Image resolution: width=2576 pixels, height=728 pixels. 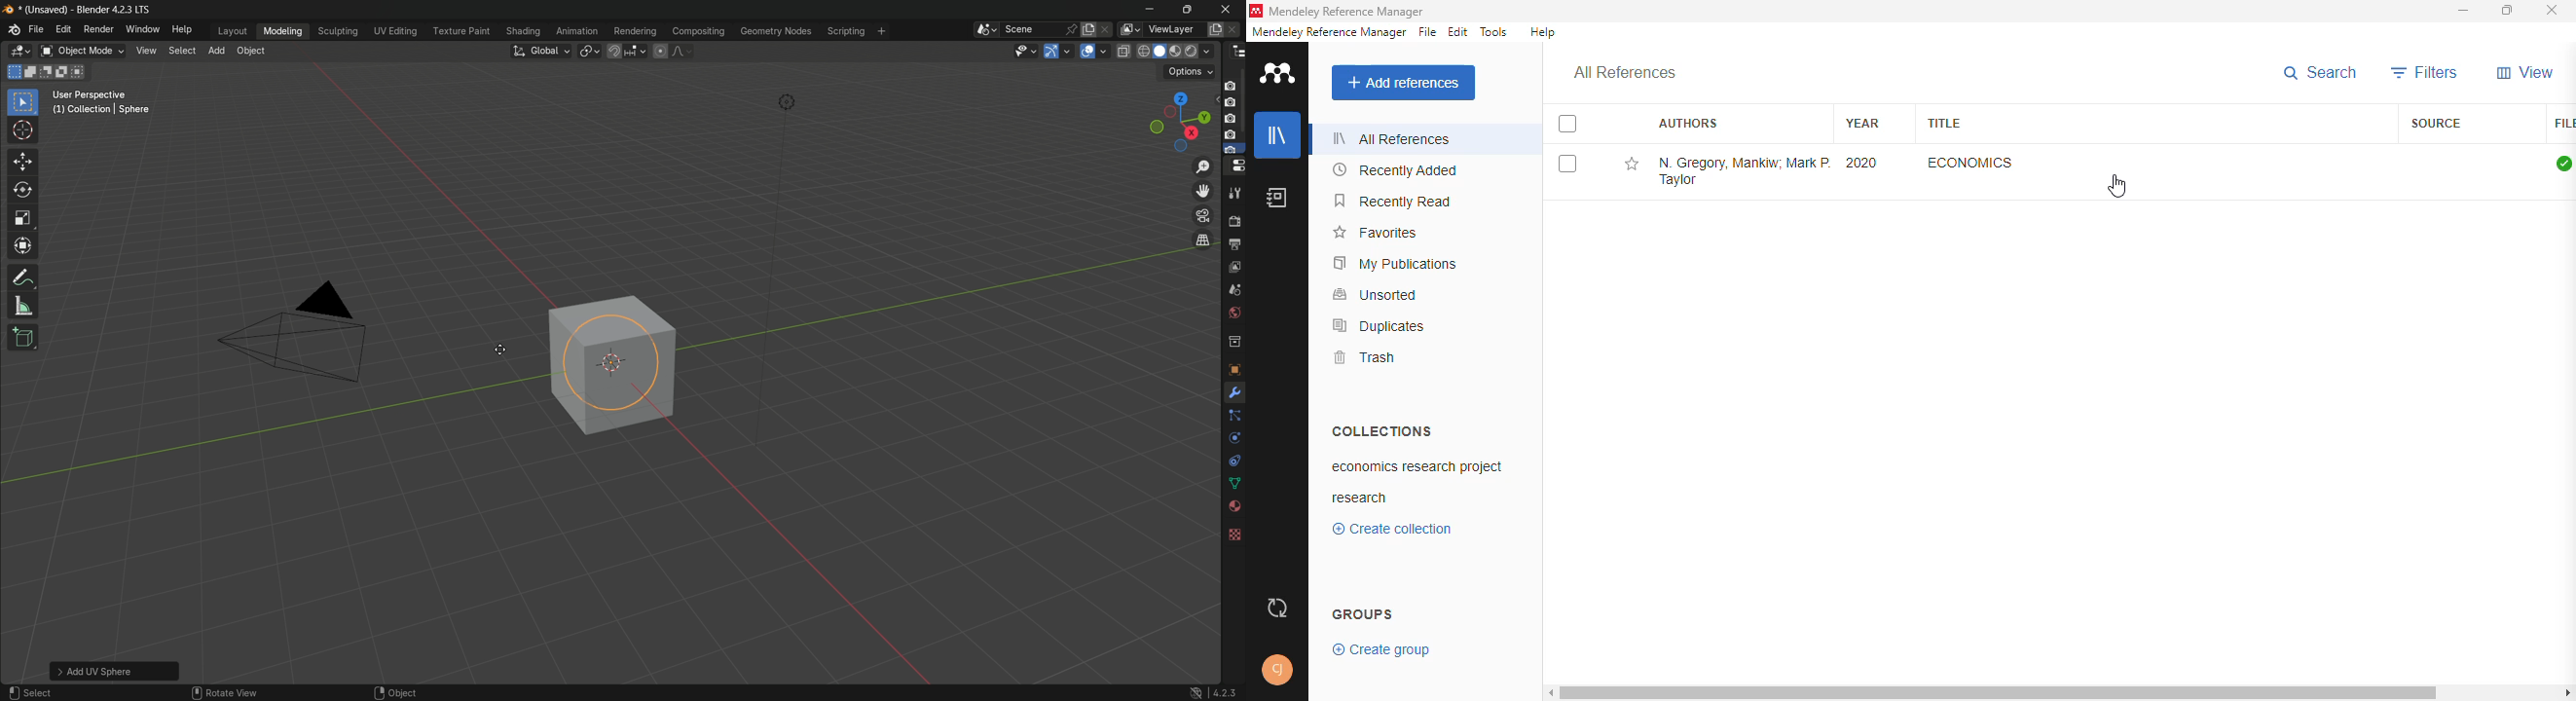 What do you see at coordinates (47, 71) in the screenshot?
I see `subtract existing selection` at bounding box center [47, 71].